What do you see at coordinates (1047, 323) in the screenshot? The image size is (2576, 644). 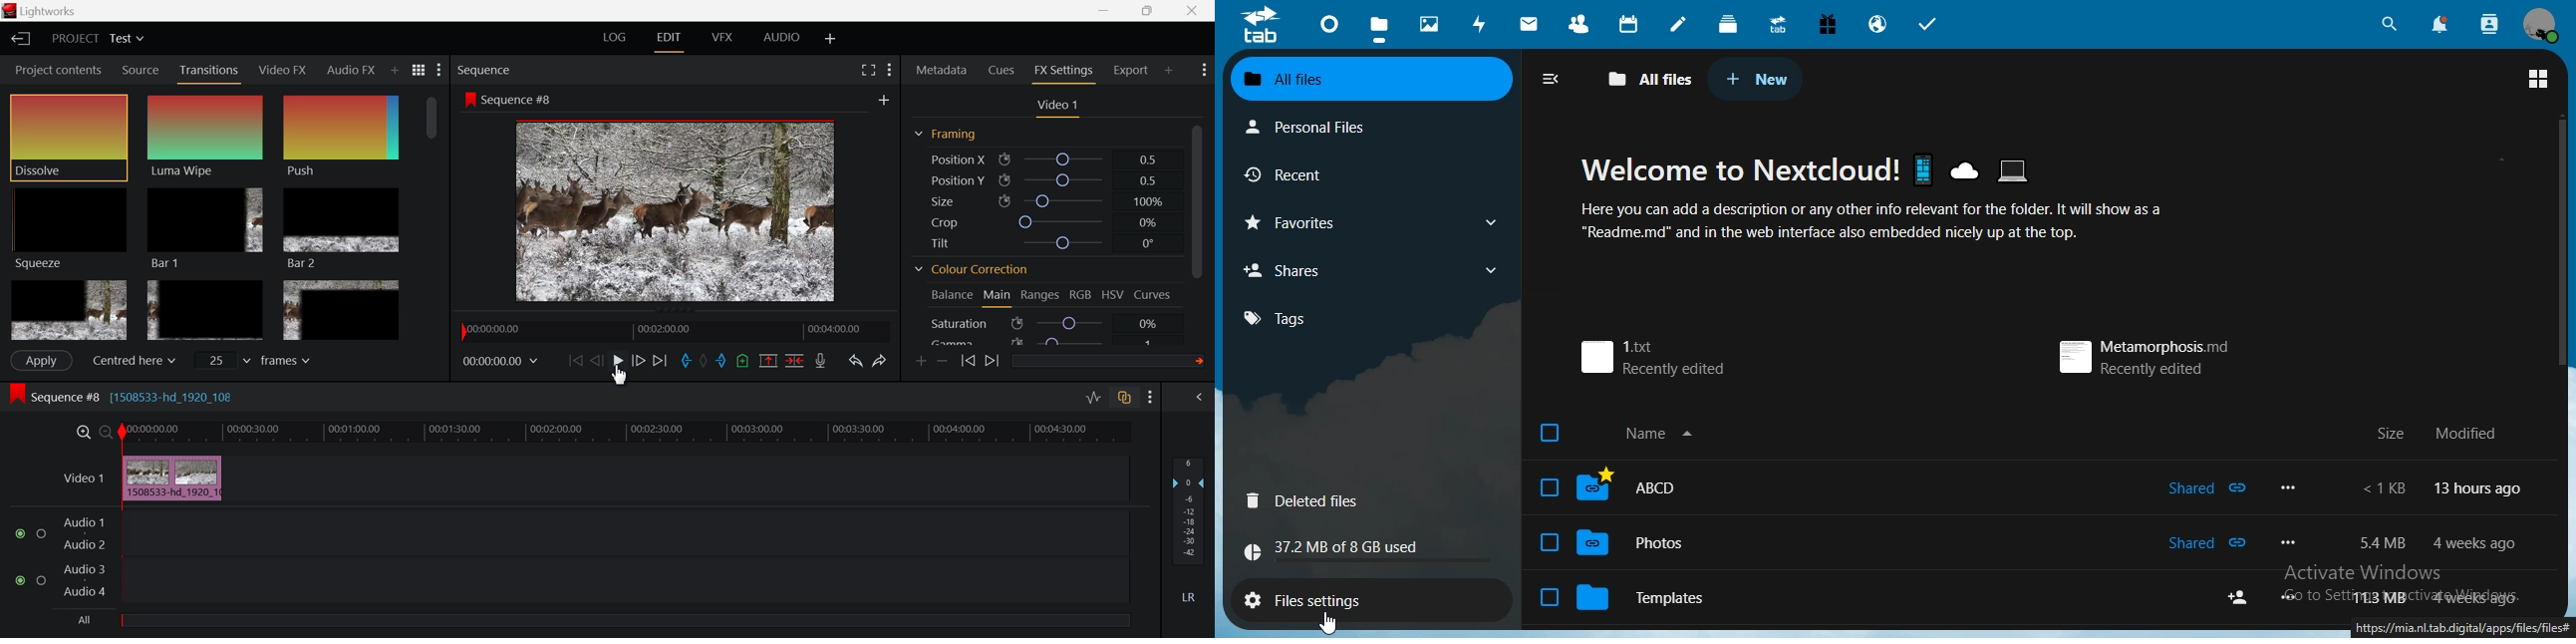 I see `Saturation` at bounding box center [1047, 323].